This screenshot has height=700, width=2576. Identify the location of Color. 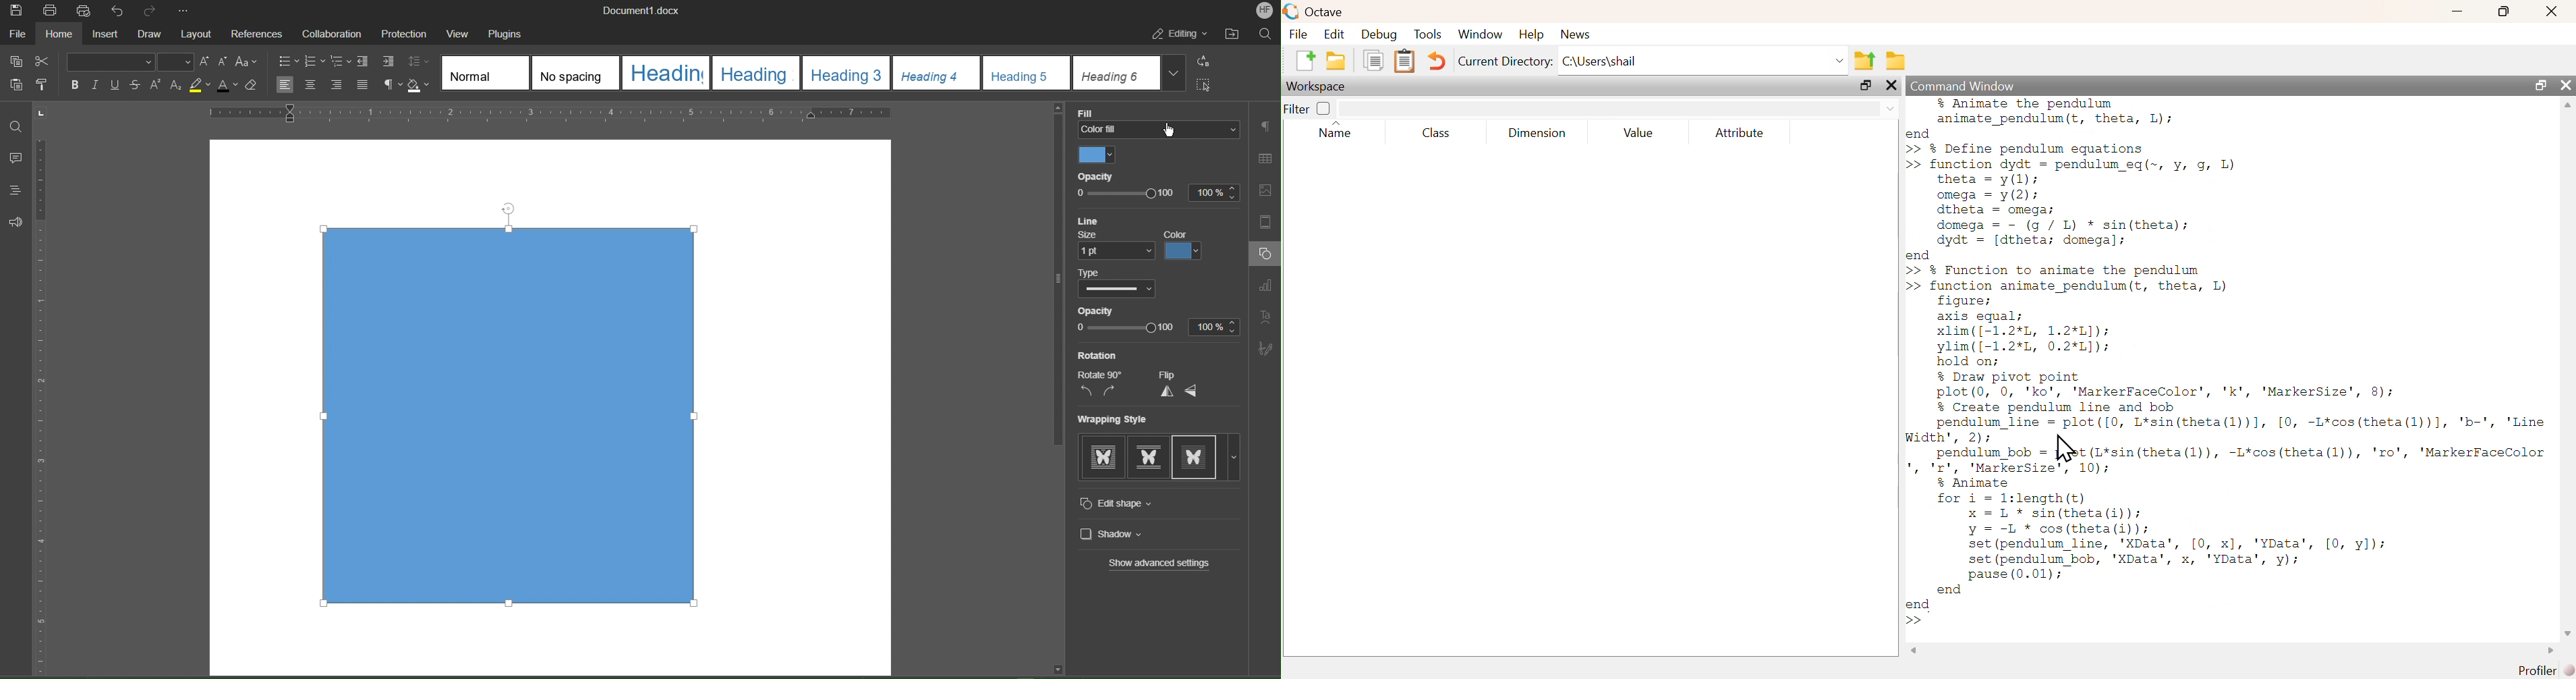
(1183, 229).